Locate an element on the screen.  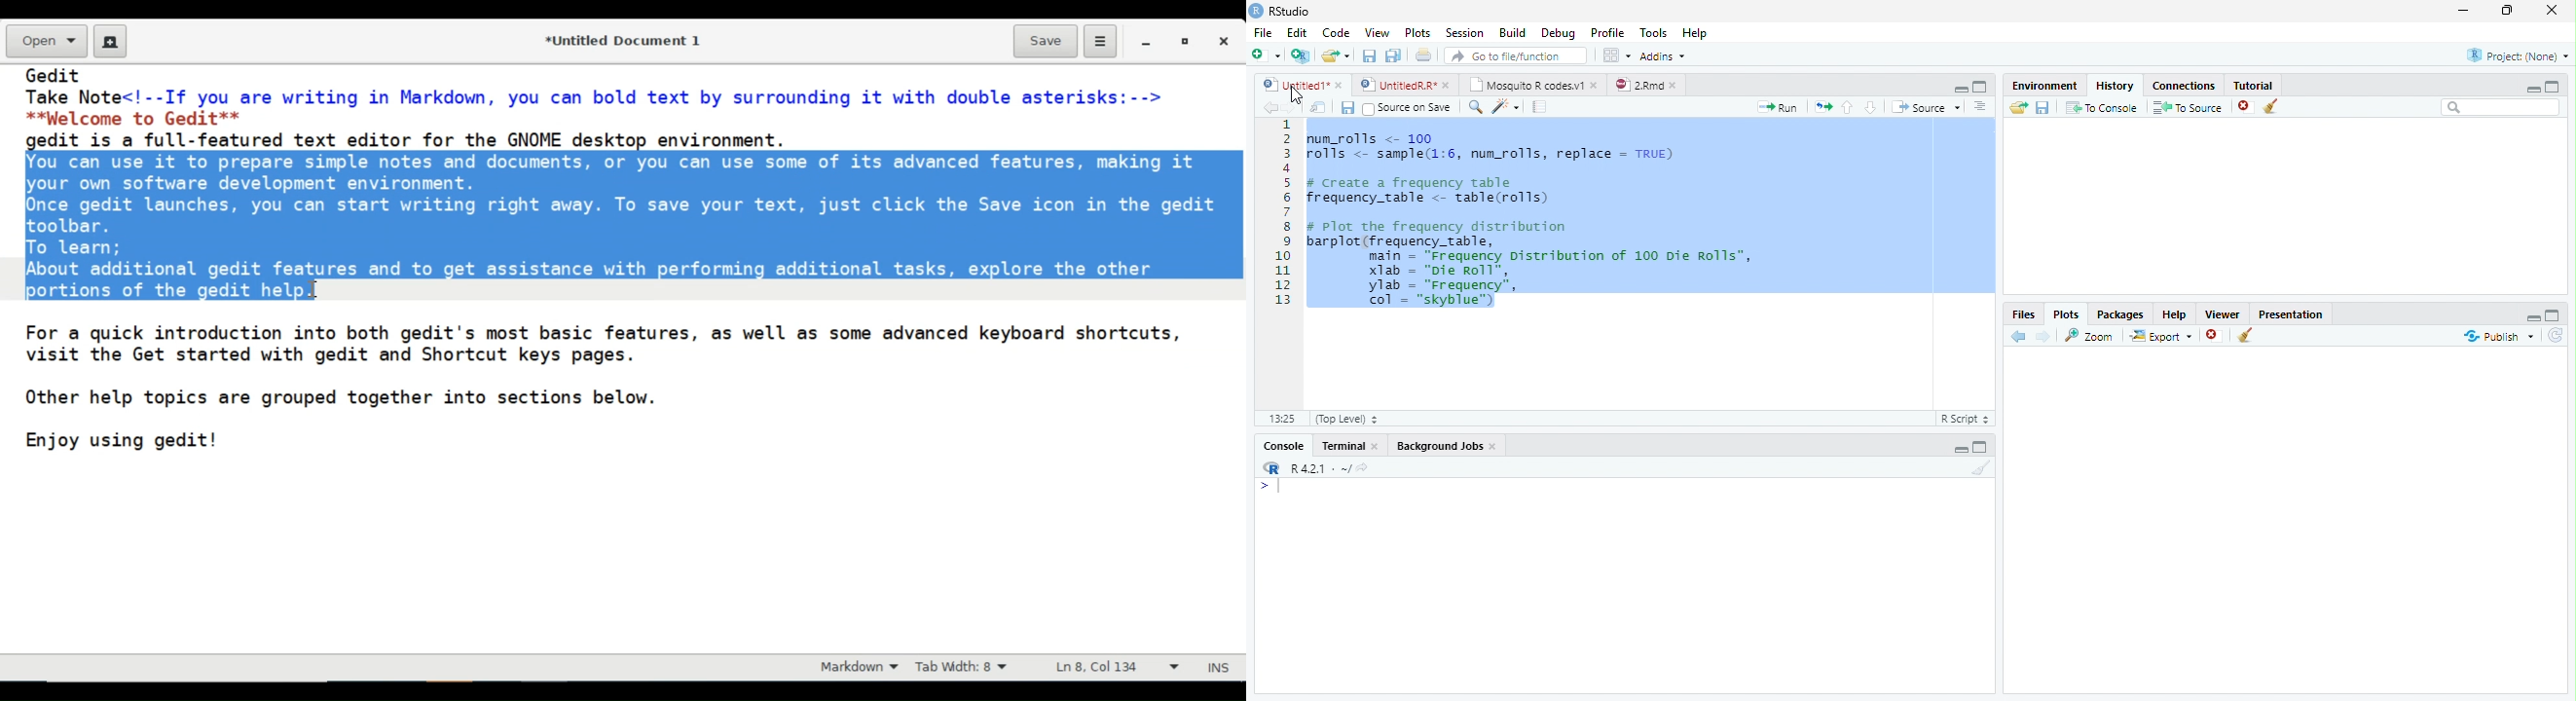
View is located at coordinates (1378, 31).